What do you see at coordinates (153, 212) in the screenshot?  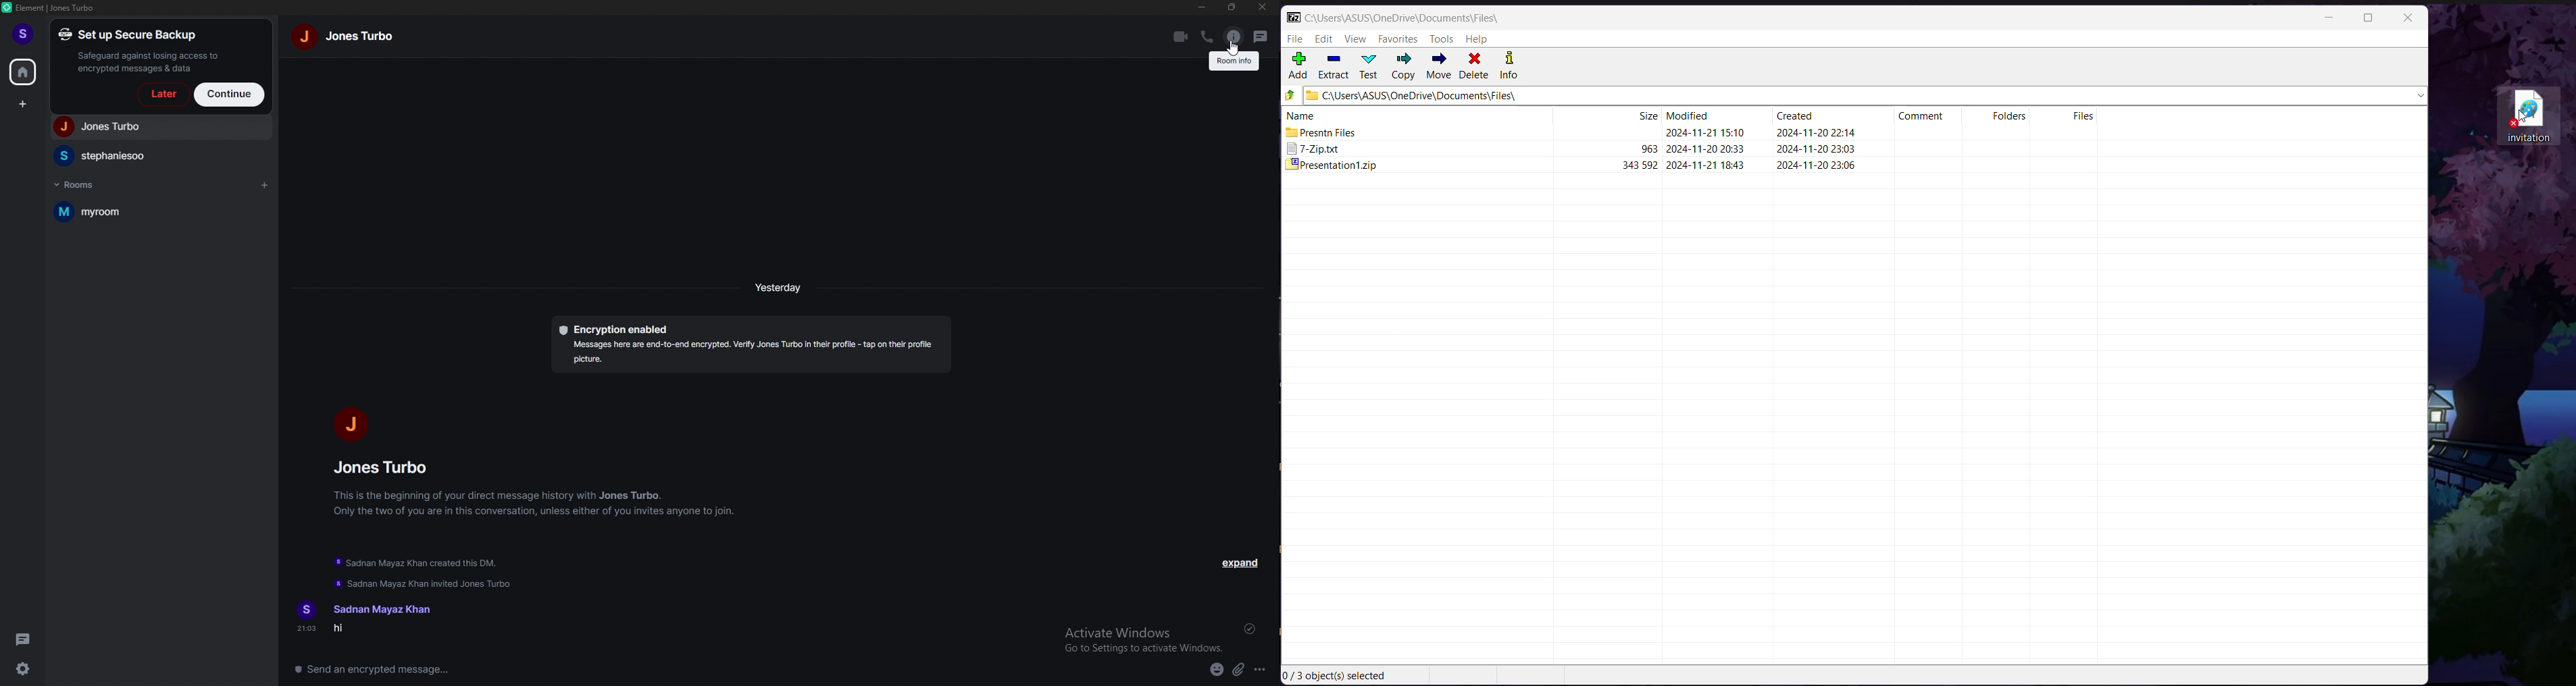 I see `room` at bounding box center [153, 212].